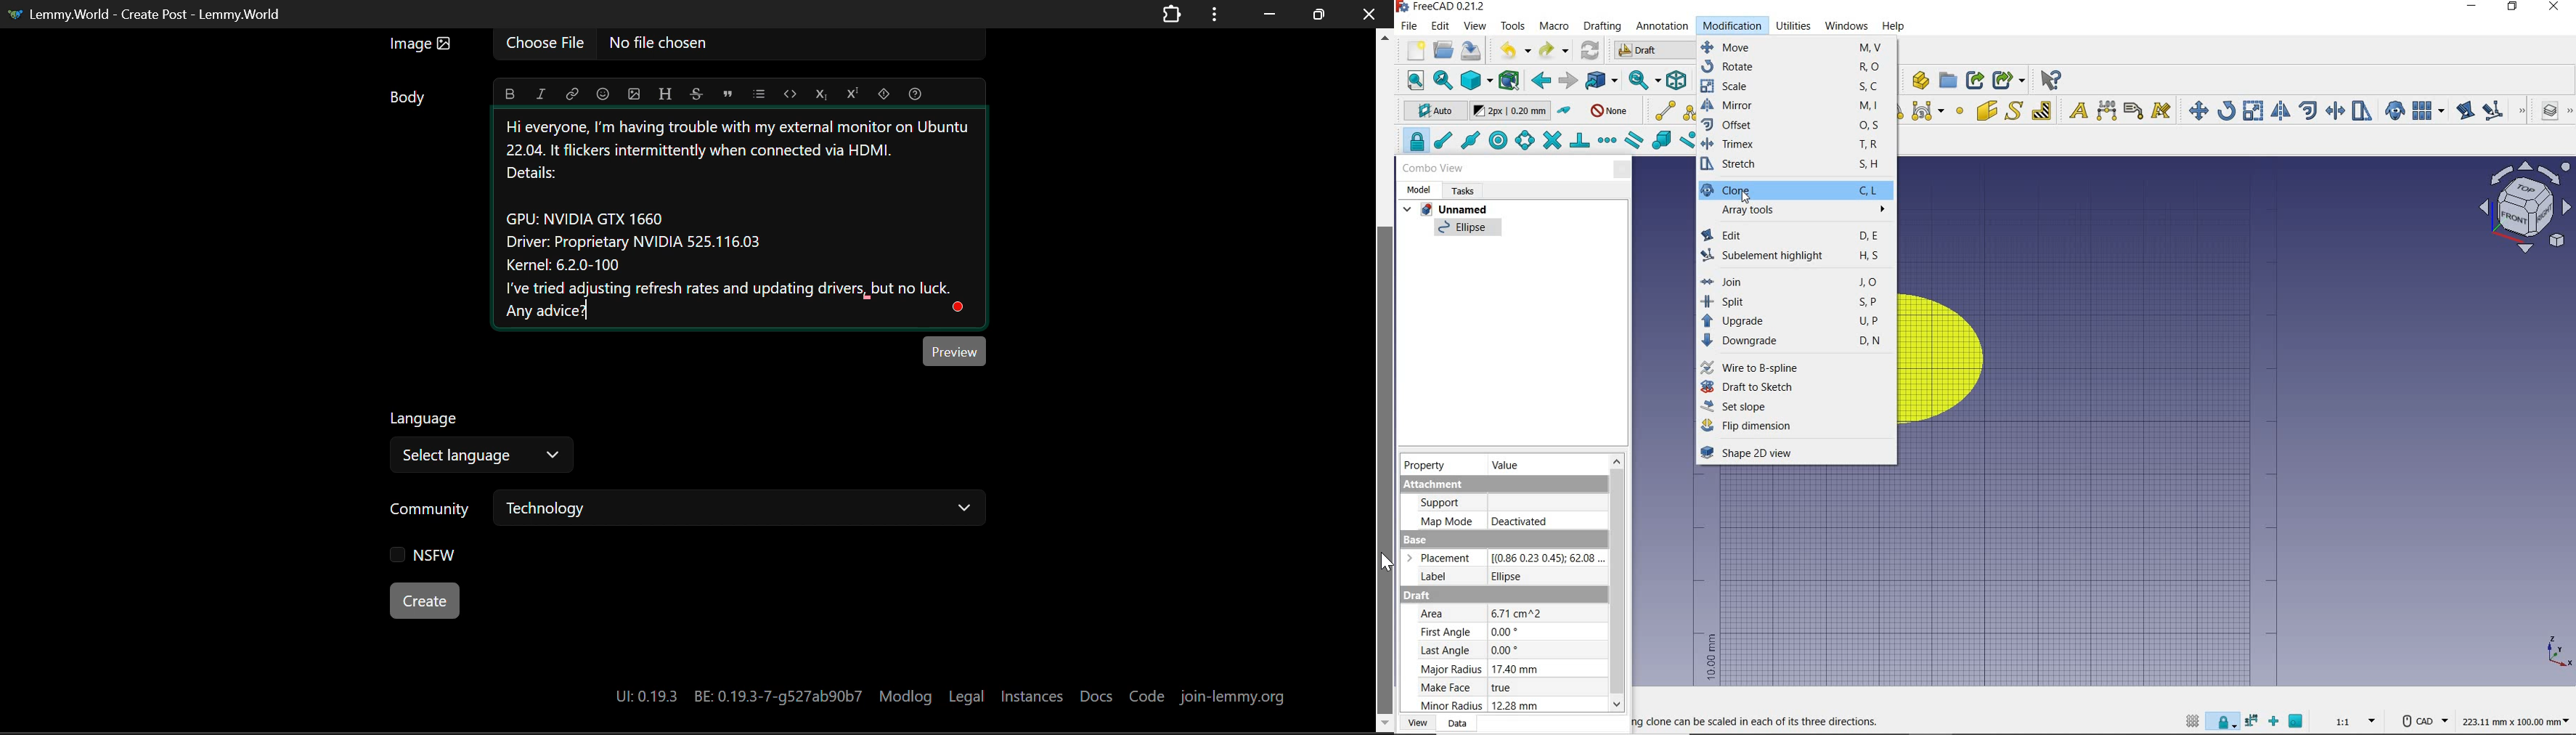 The image size is (2576, 756). What do you see at coordinates (1794, 322) in the screenshot?
I see `upgrade` at bounding box center [1794, 322].